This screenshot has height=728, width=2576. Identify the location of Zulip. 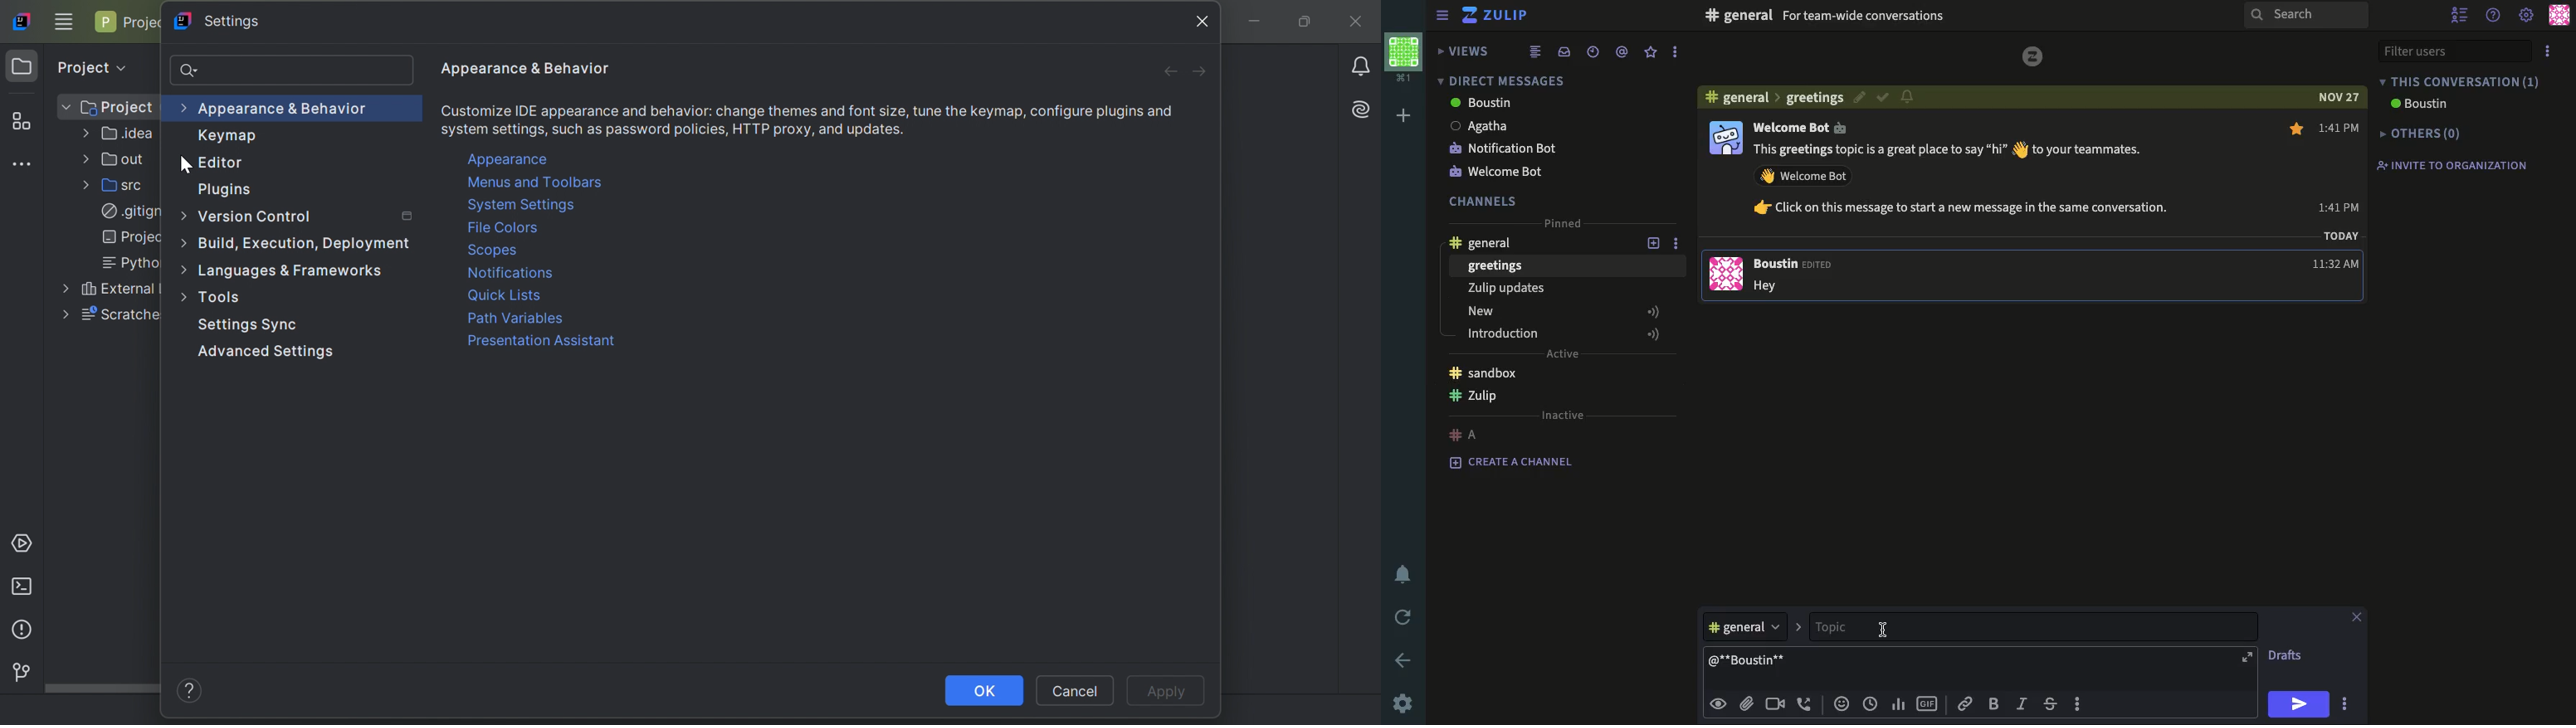
(1495, 16).